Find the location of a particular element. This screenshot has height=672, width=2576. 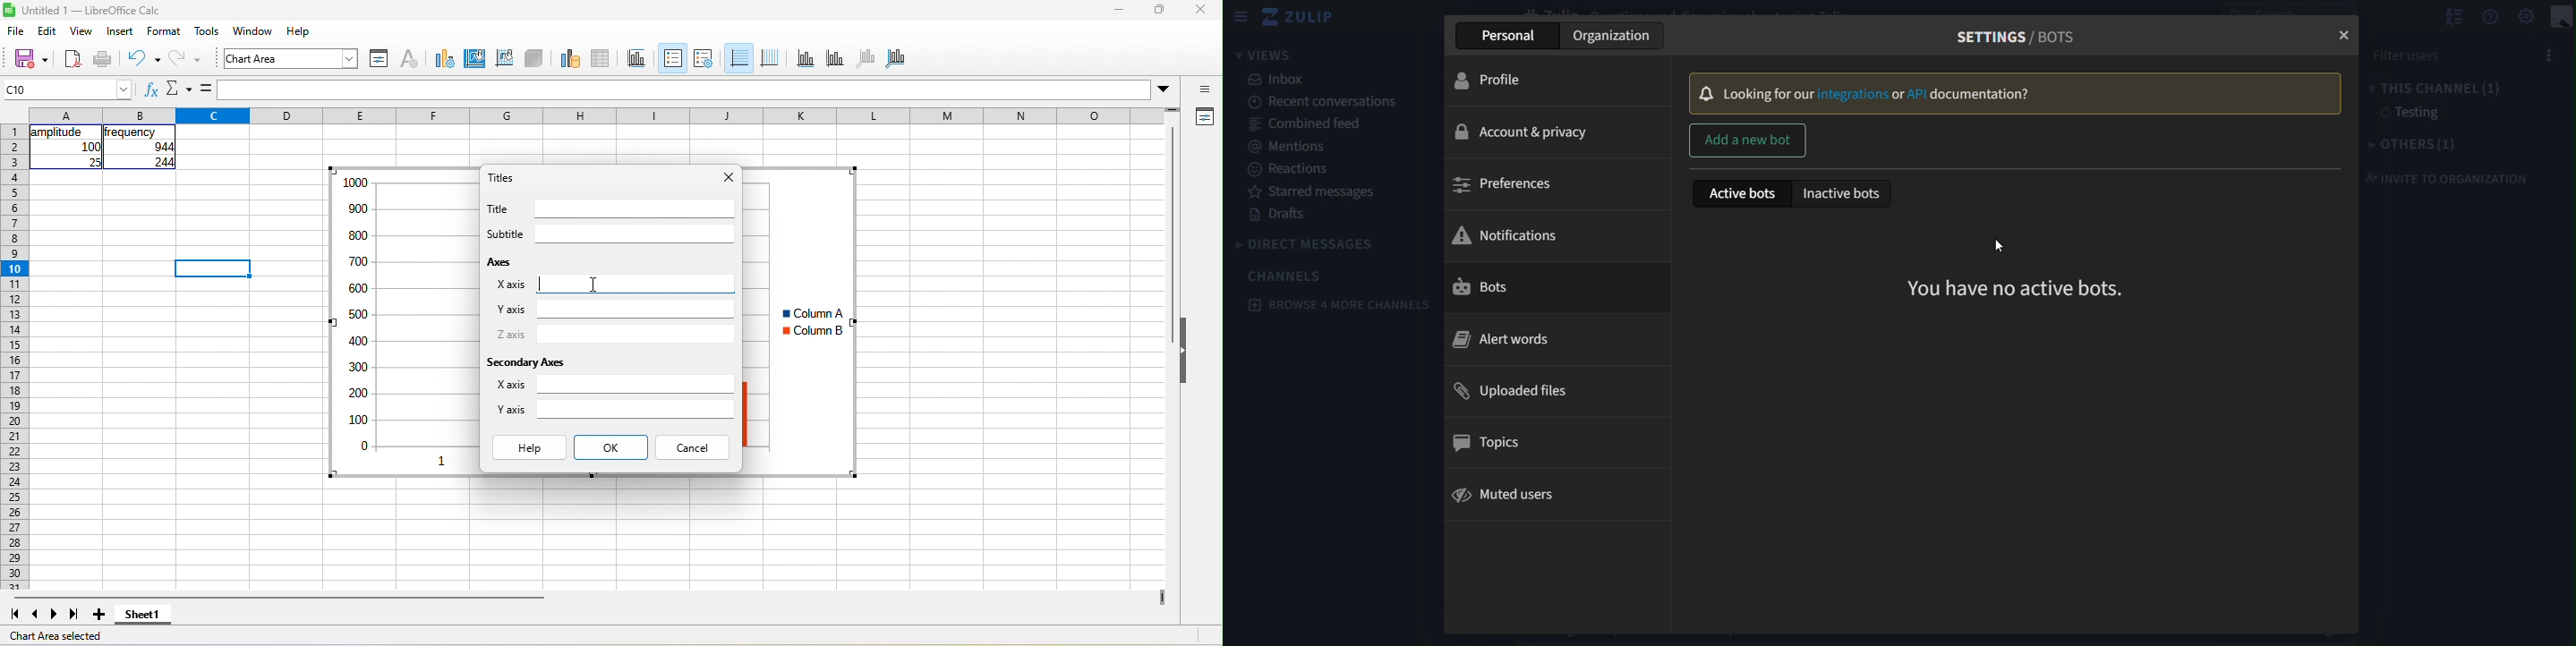

legend on\off is located at coordinates (673, 58).